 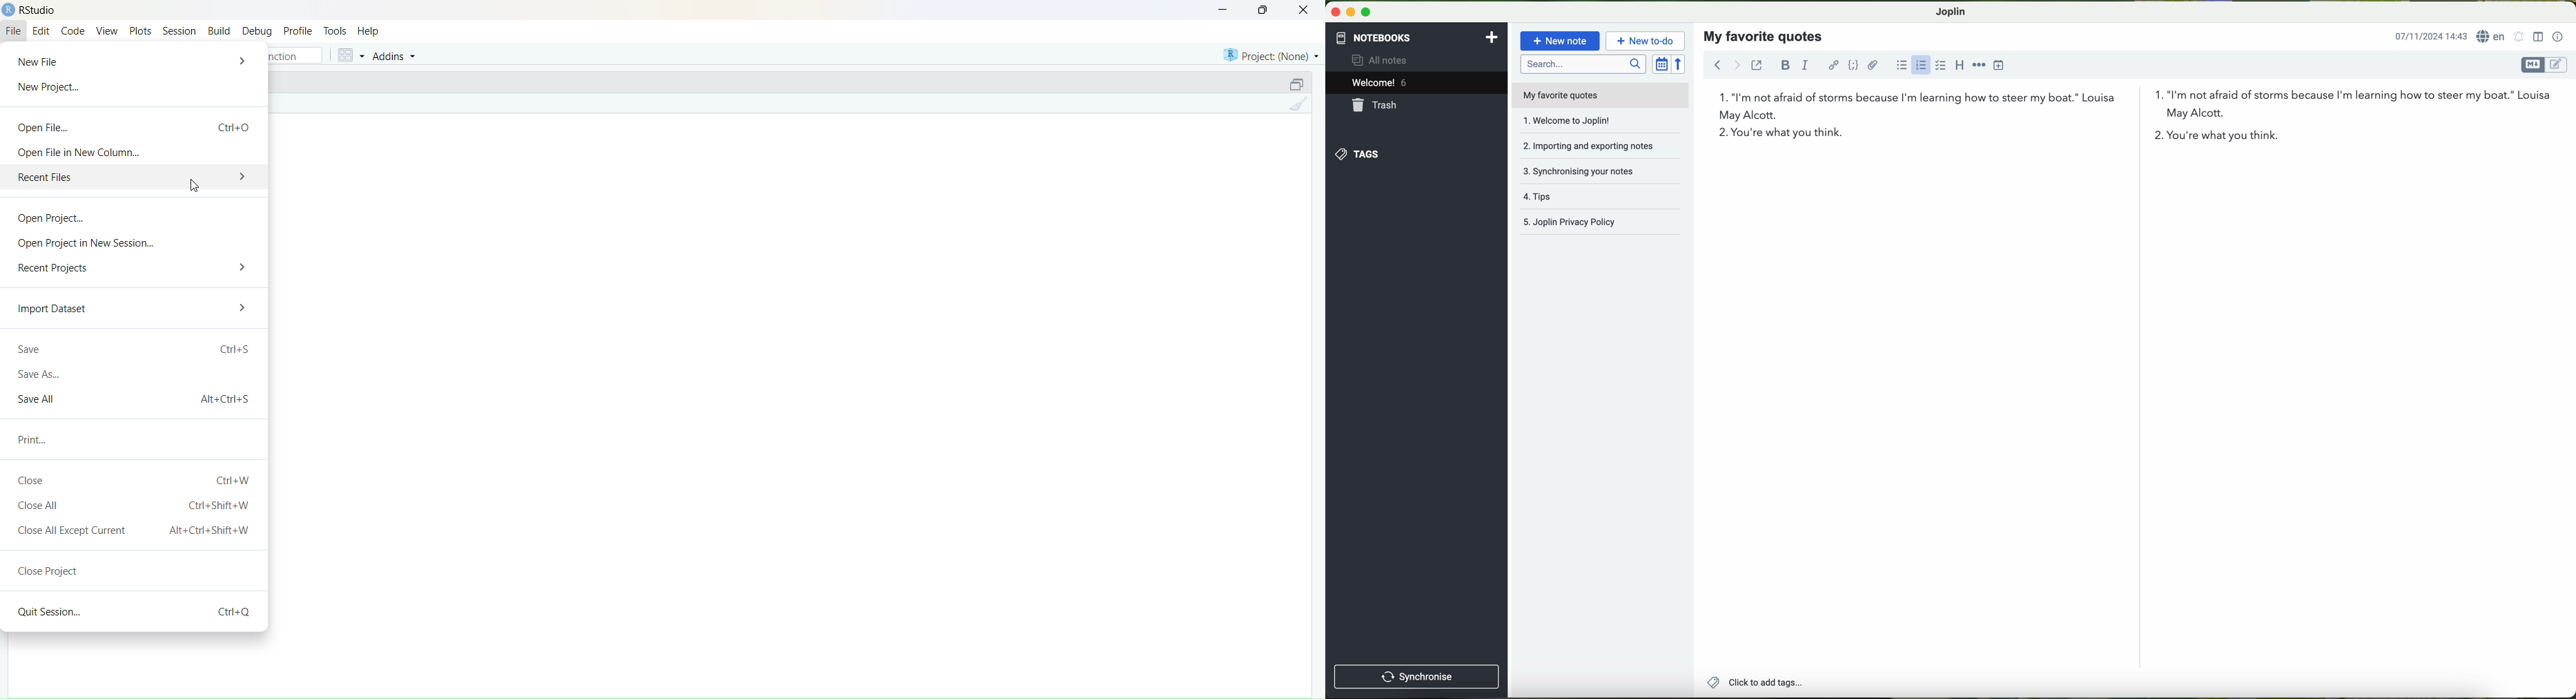 What do you see at coordinates (133, 530) in the screenshot?
I see `Close All Except Current Alt+Ctrl+Shift+W` at bounding box center [133, 530].